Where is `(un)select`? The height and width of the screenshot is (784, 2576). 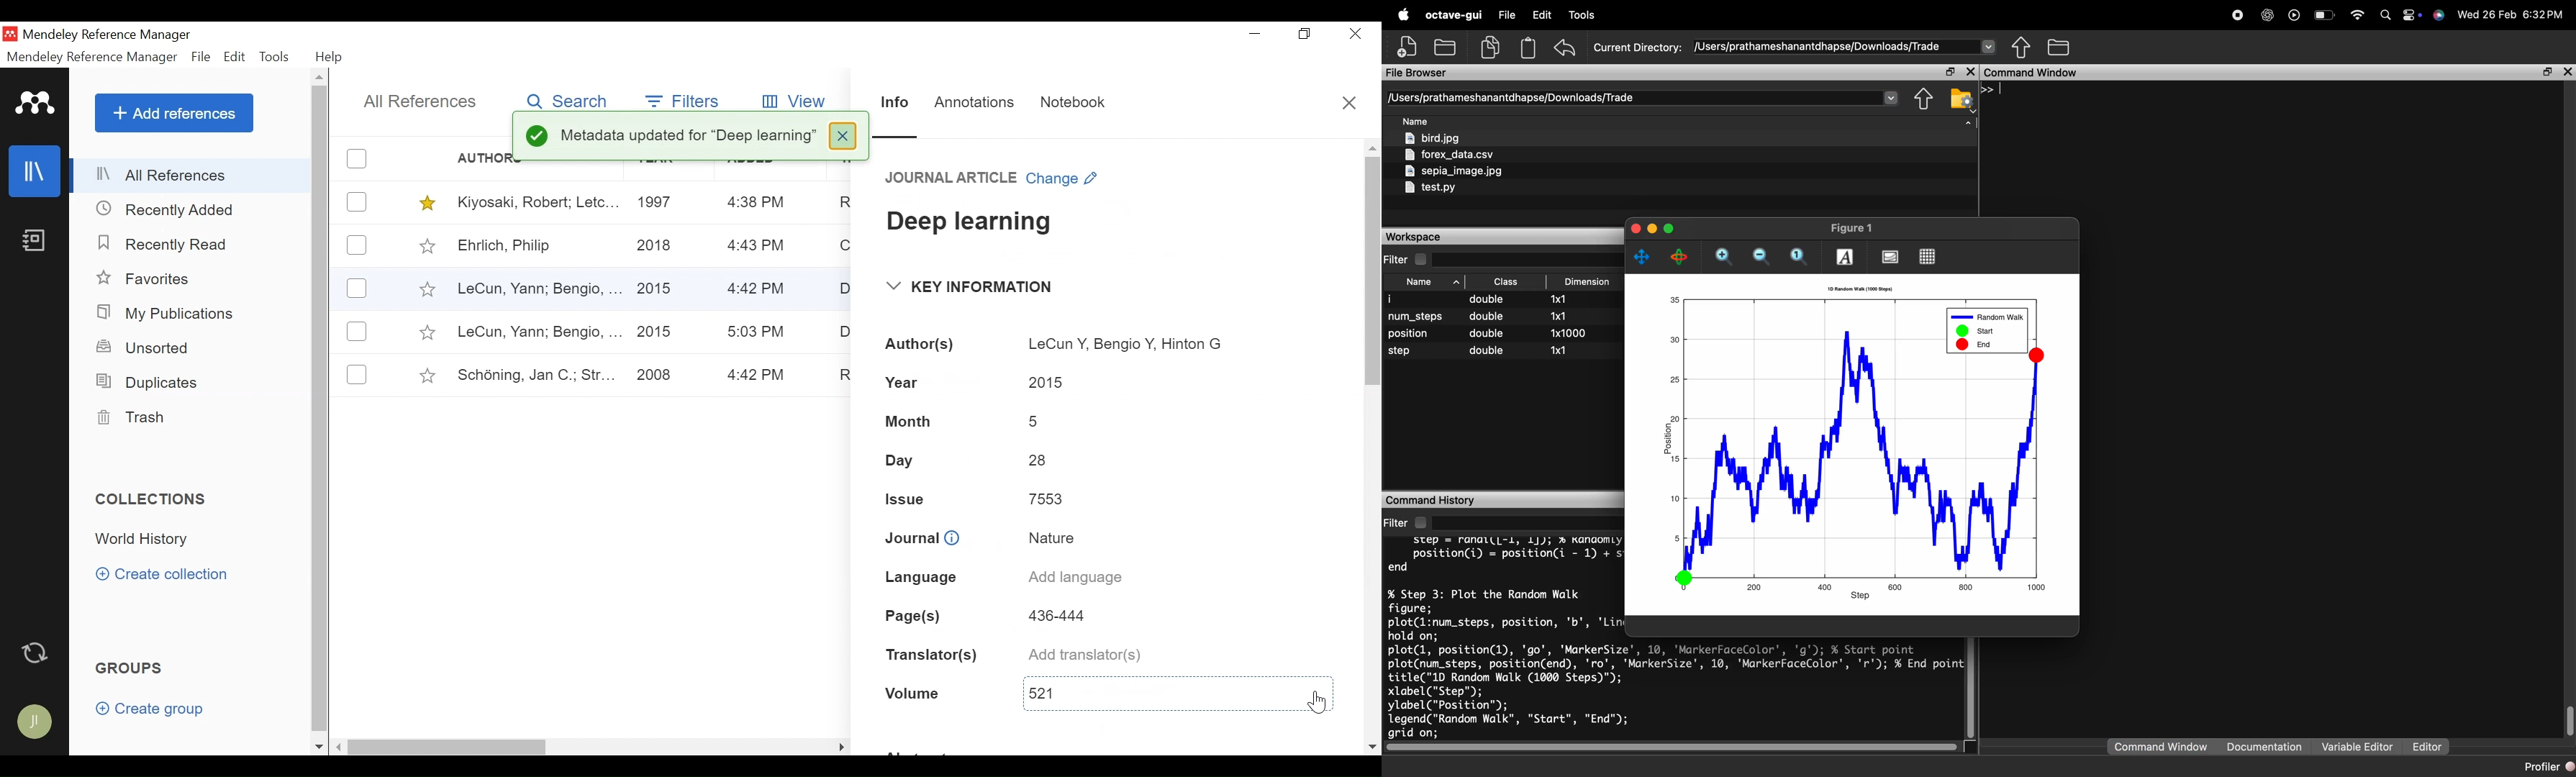
(un)select is located at coordinates (357, 202).